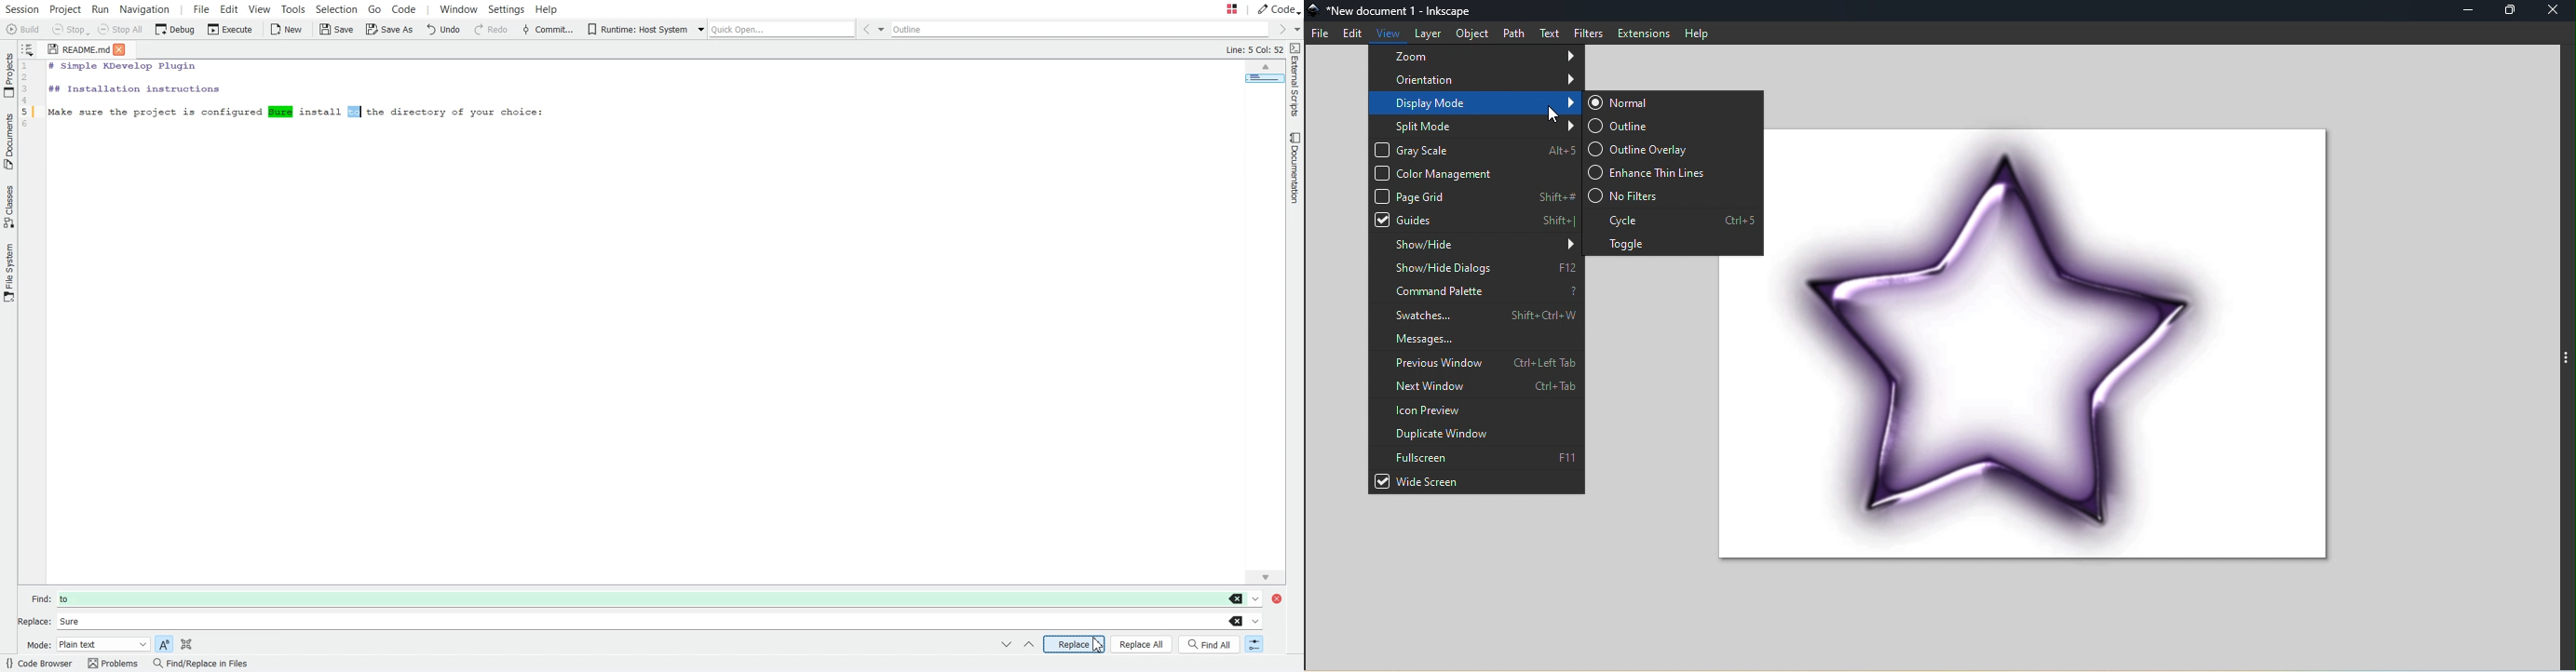 The image size is (2576, 672). Describe the element at coordinates (1672, 124) in the screenshot. I see `Outline` at that location.